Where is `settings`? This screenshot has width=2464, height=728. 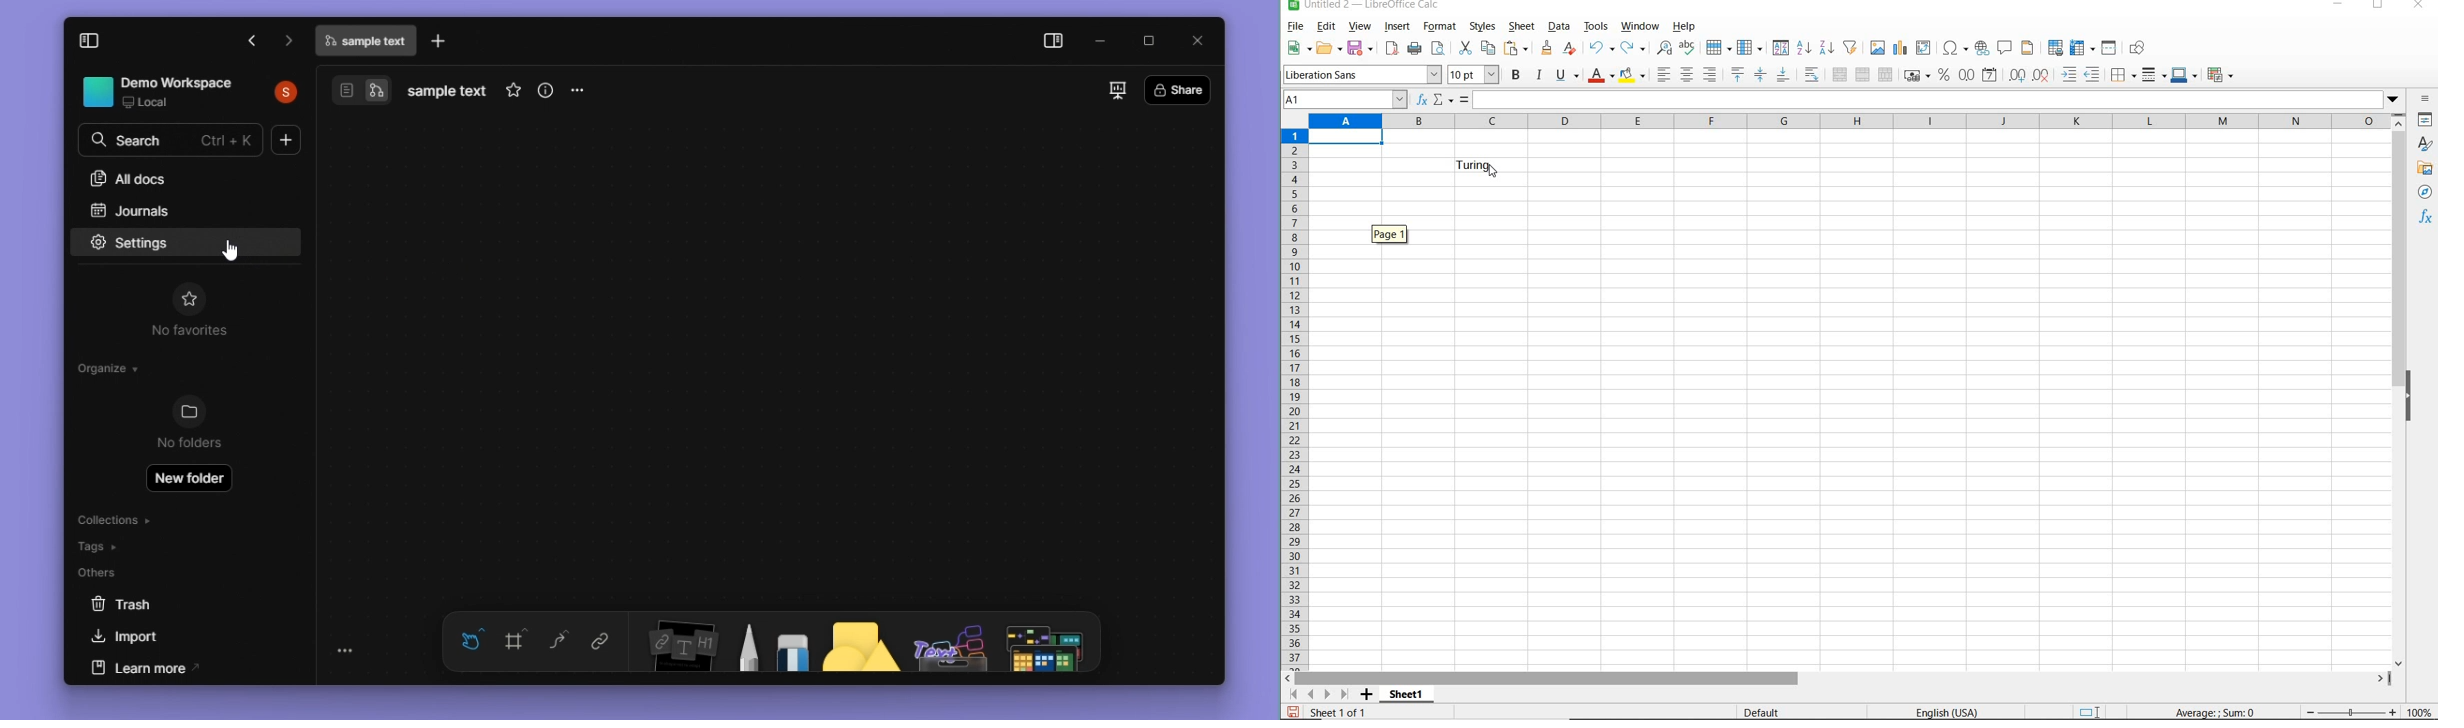 settings is located at coordinates (137, 241).